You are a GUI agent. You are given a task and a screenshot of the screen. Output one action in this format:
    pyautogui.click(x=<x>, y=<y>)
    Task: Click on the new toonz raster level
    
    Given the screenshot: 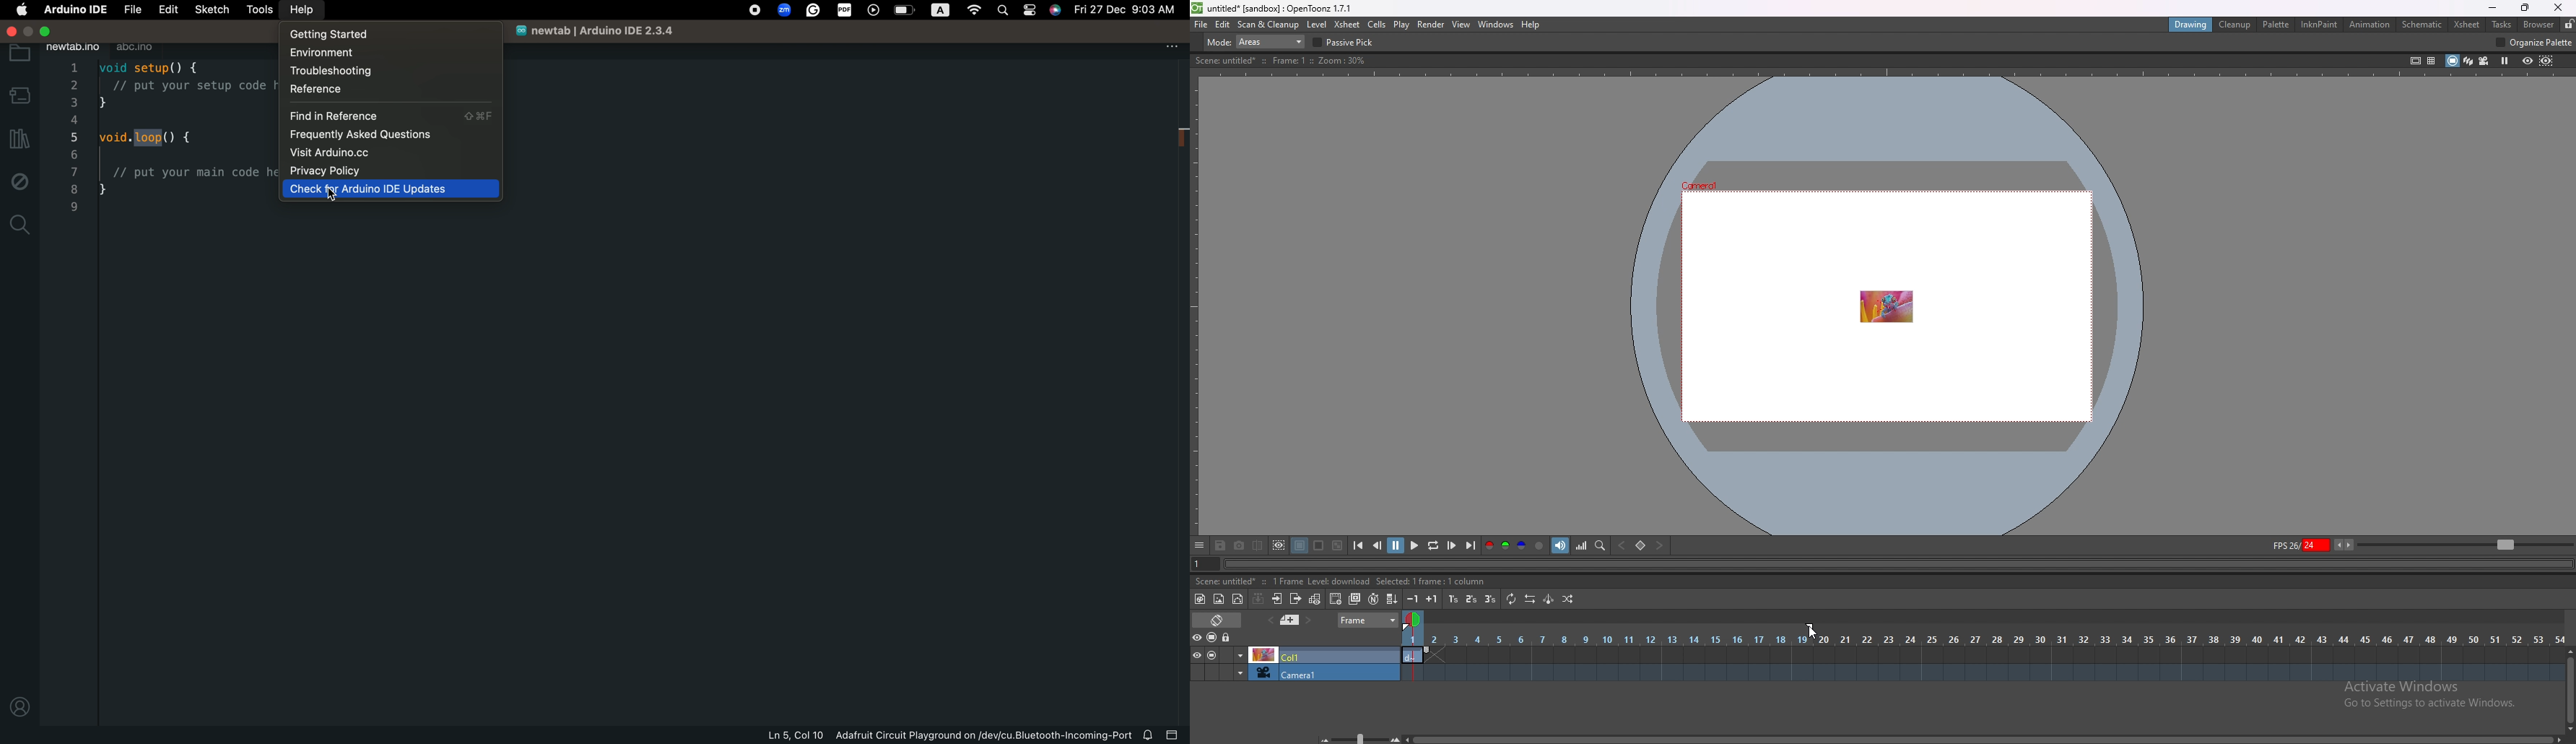 What is the action you would take?
    pyautogui.click(x=1201, y=599)
    